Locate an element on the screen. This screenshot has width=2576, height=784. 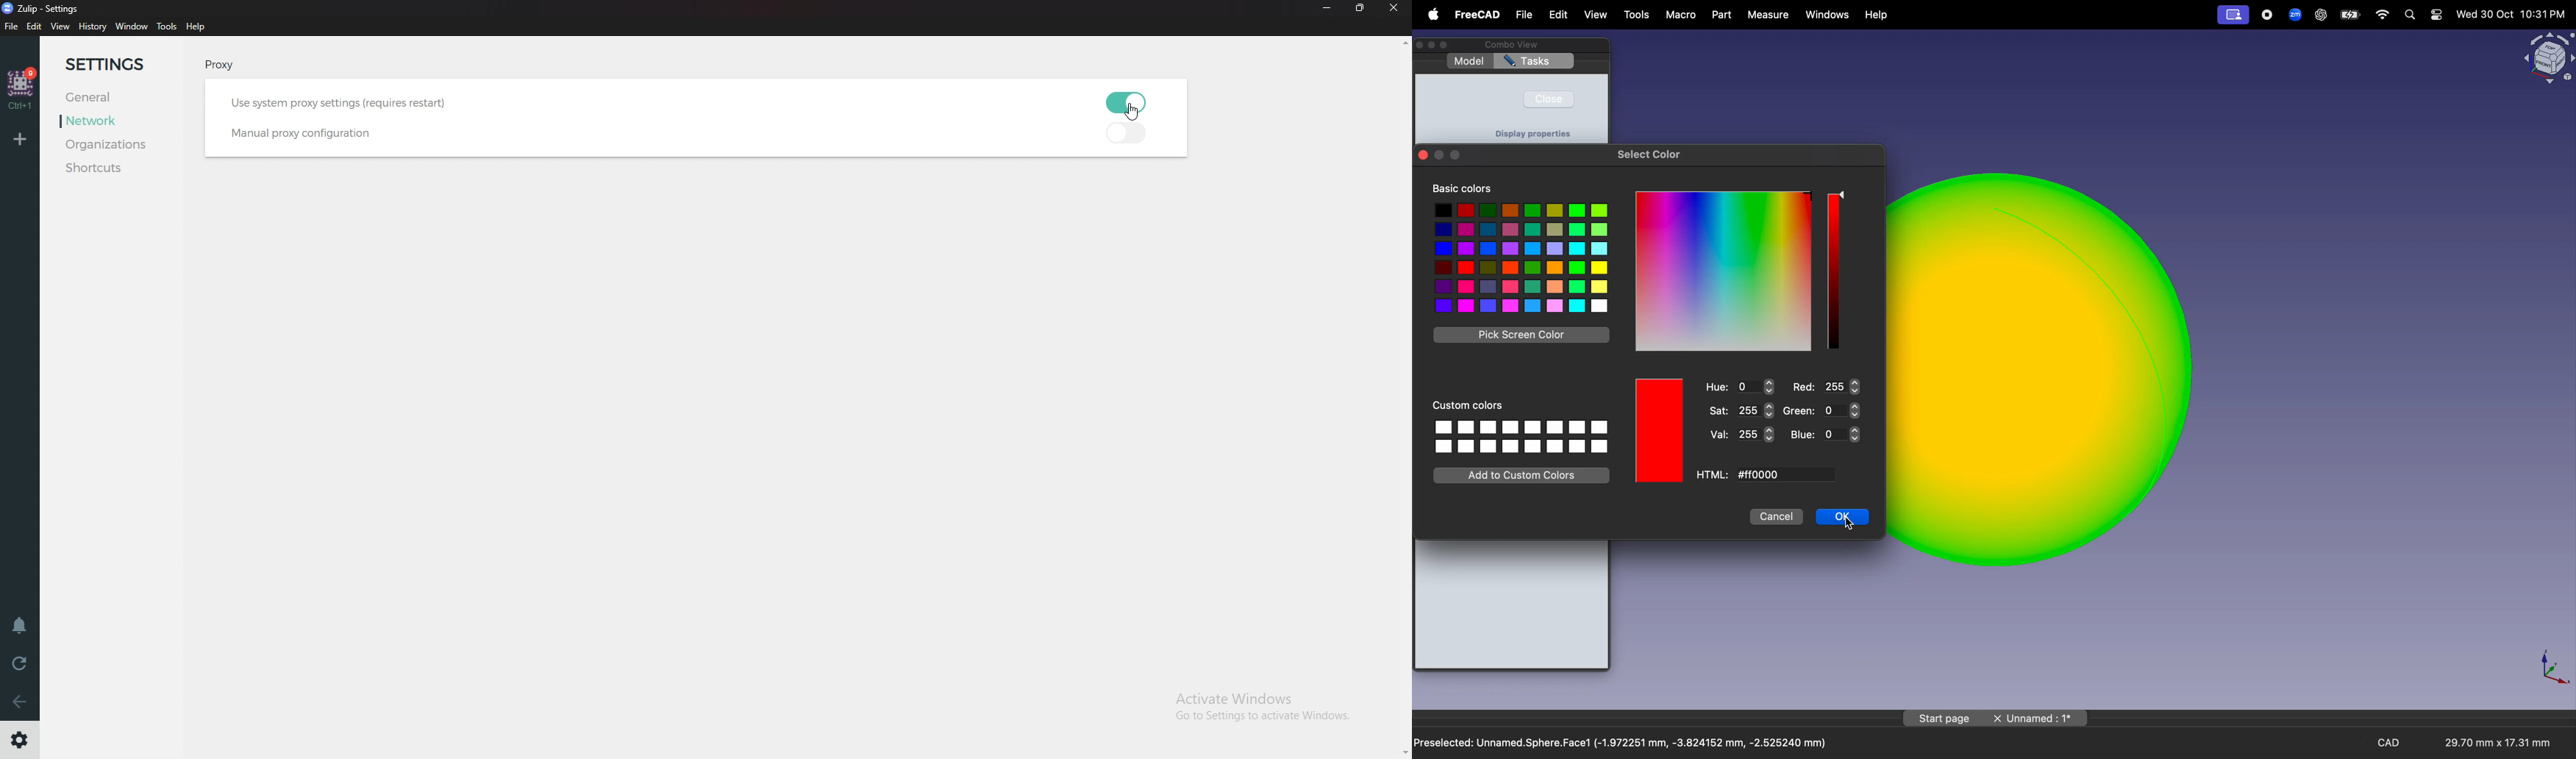
record is located at coordinates (2268, 14).